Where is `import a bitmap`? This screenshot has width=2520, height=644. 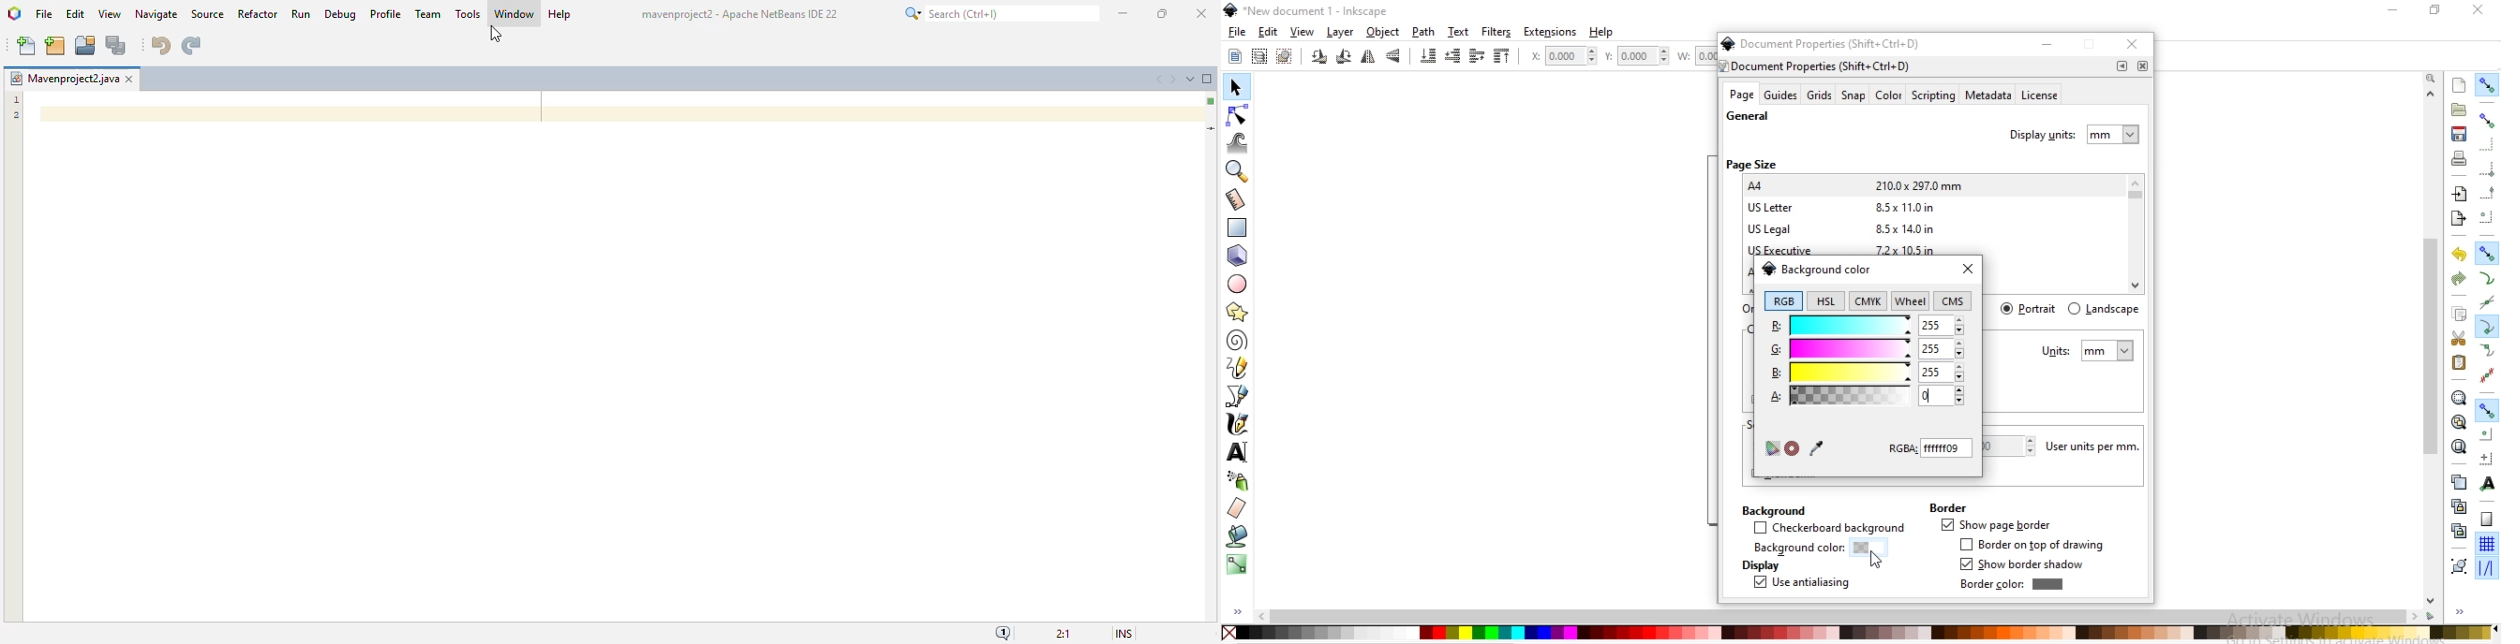 import a bitmap is located at coordinates (2460, 194).